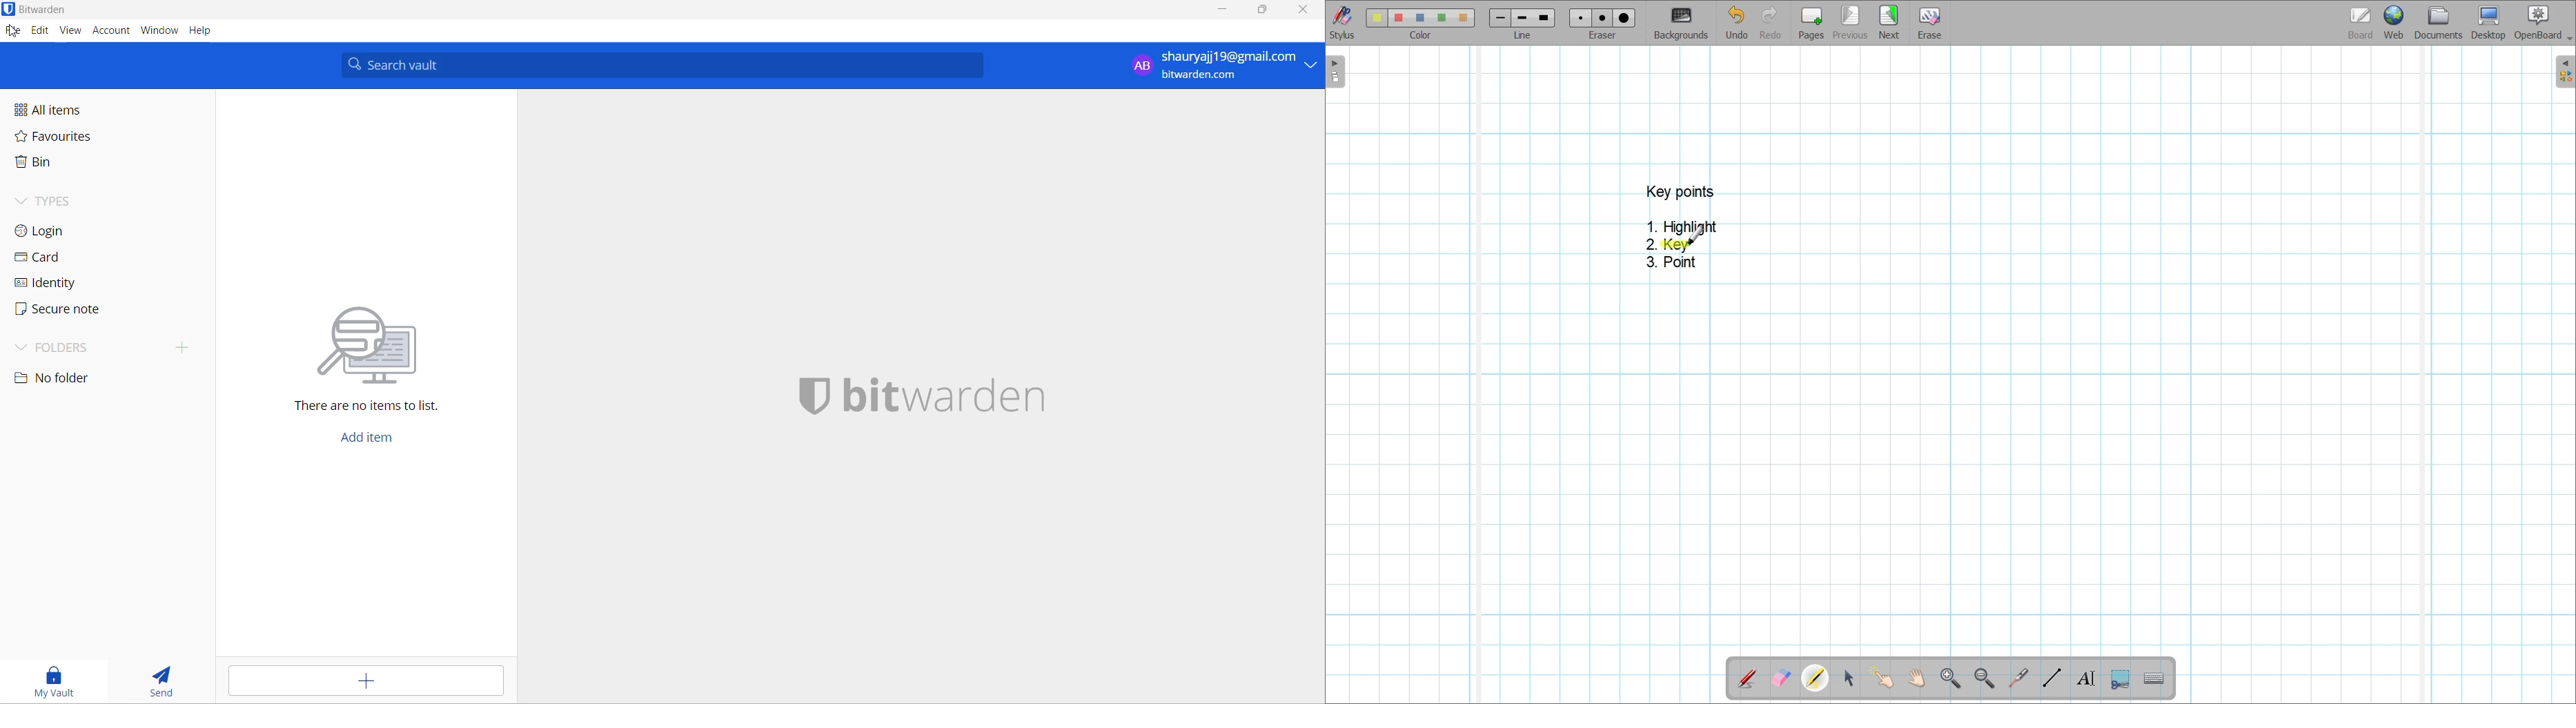 This screenshot has height=728, width=2576. Describe the element at coordinates (184, 349) in the screenshot. I see `add a folder ` at that location.